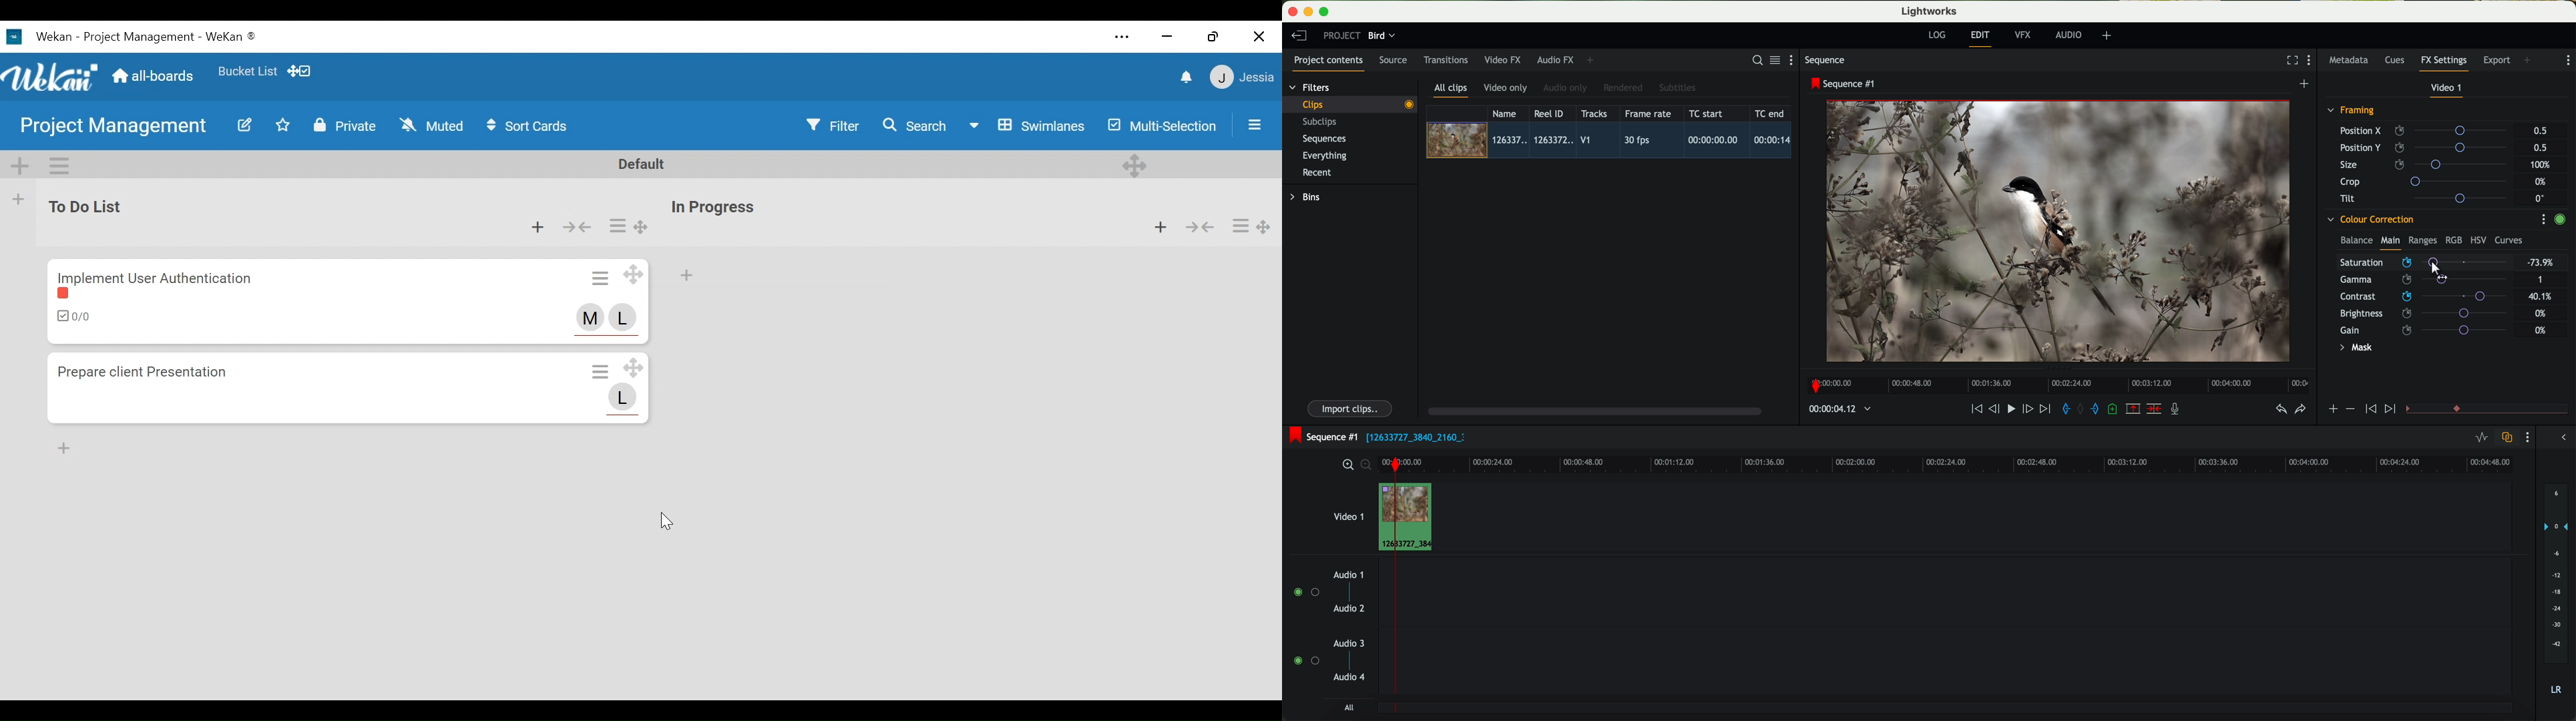  I want to click on Lightworks, so click(1930, 11).